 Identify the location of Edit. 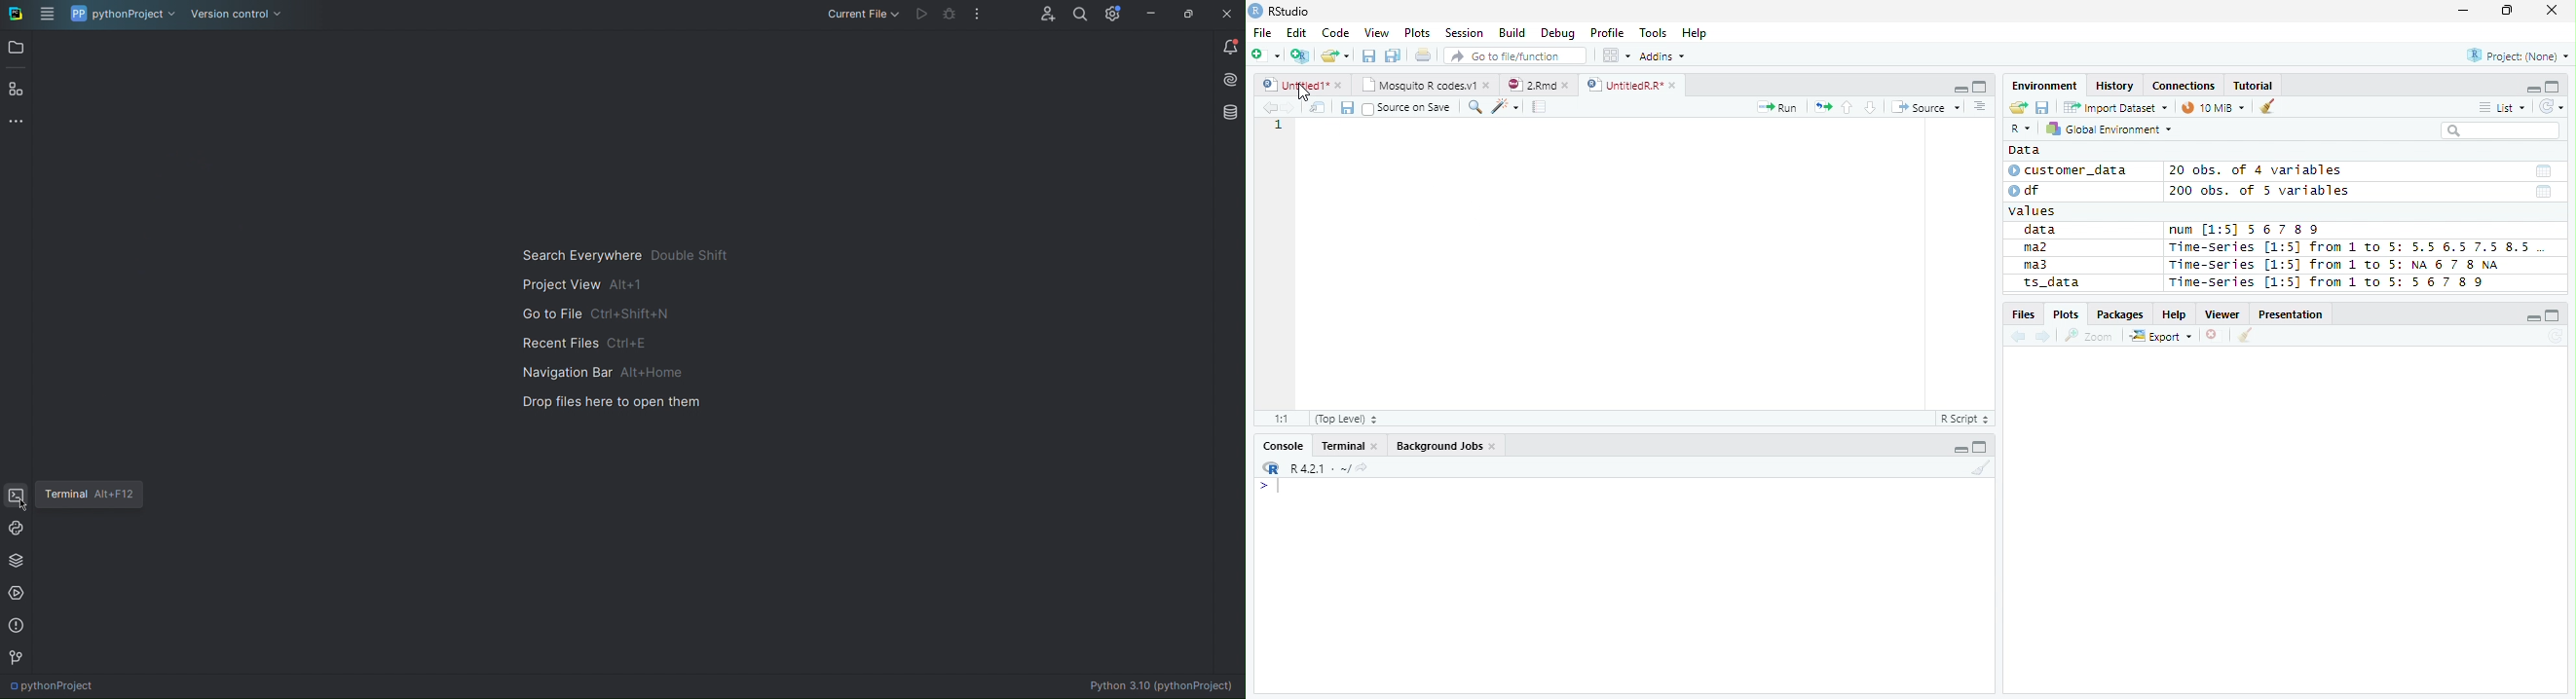
(1295, 31).